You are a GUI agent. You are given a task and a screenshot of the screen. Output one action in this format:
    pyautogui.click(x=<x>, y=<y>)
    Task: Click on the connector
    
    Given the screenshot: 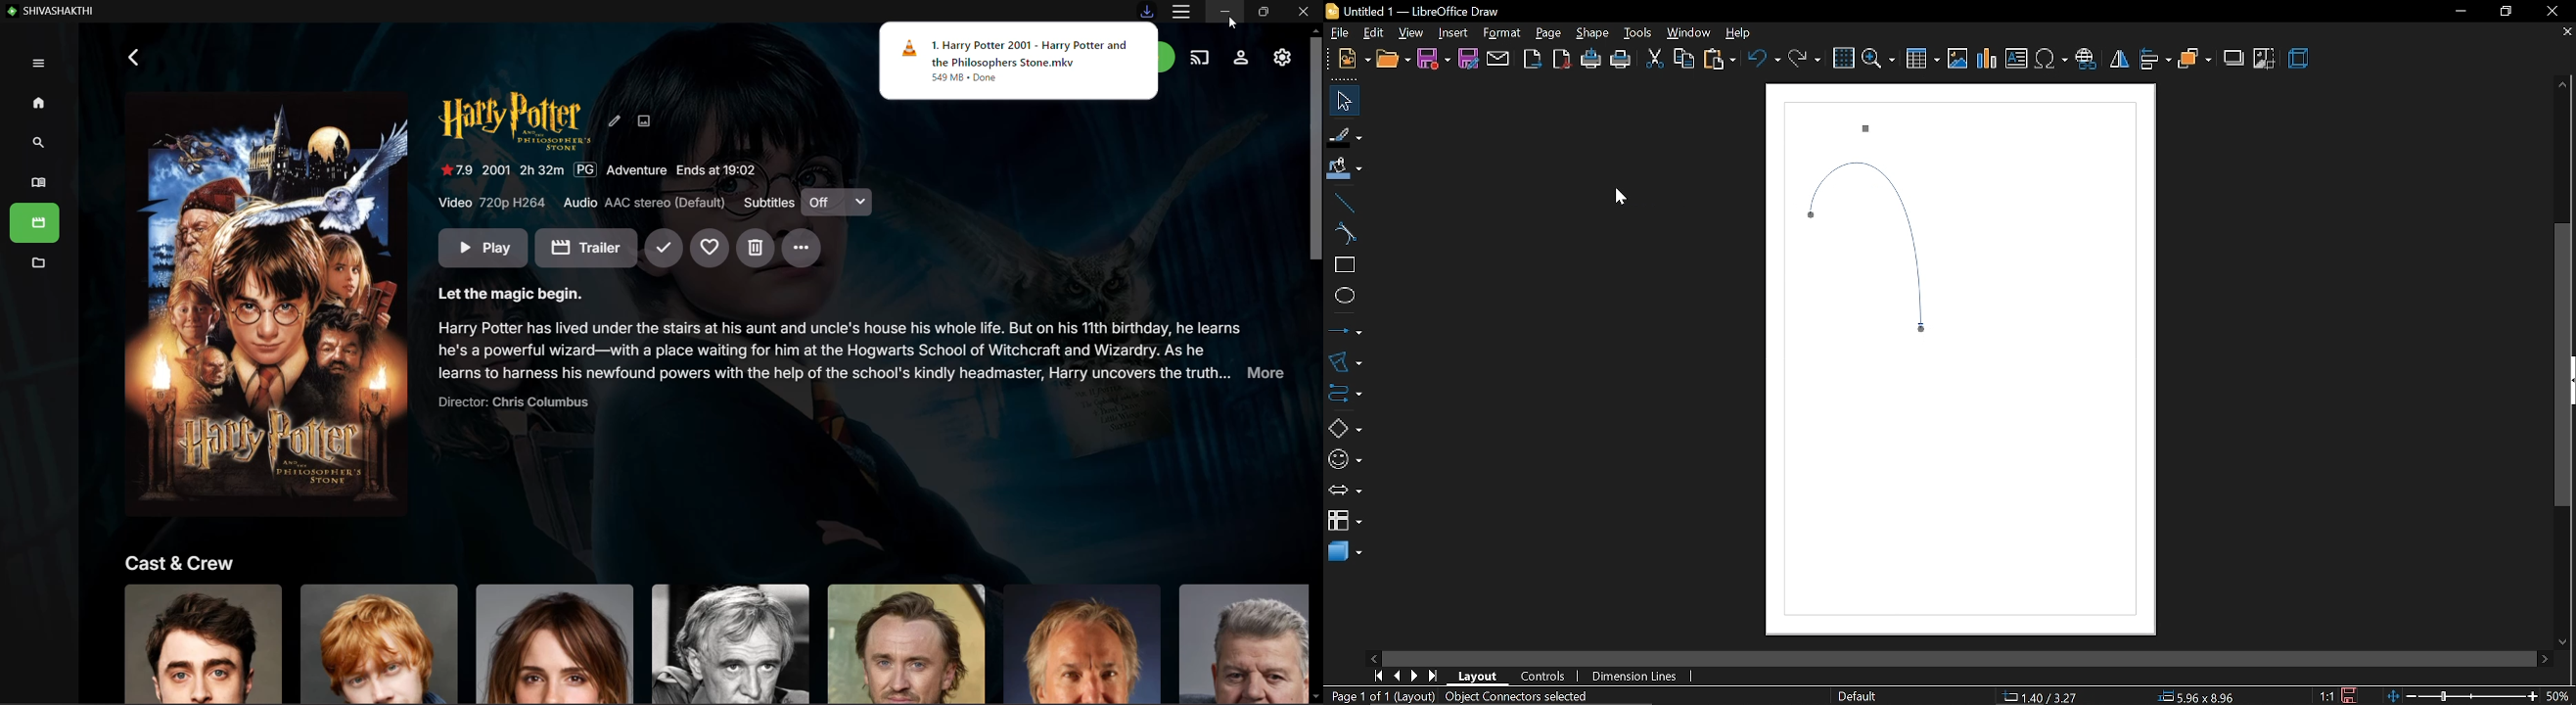 What is the action you would take?
    pyautogui.click(x=1342, y=391)
    